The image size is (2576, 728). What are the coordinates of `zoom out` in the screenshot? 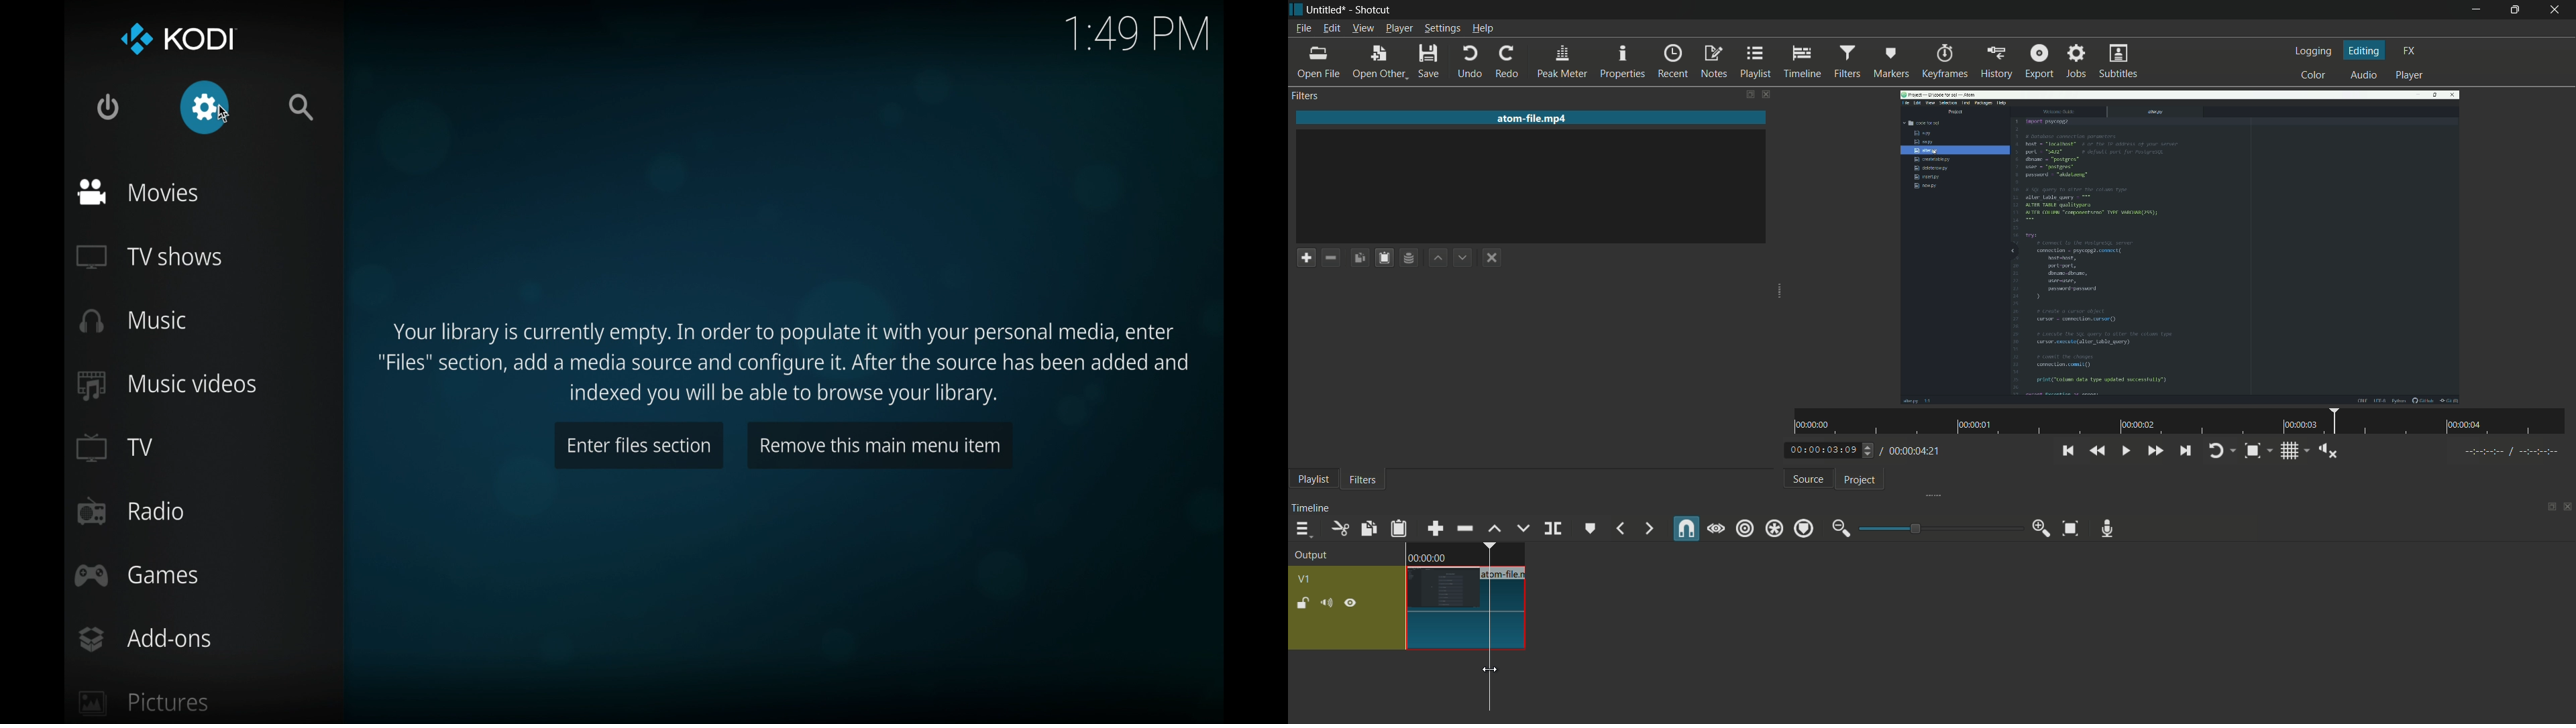 It's located at (1841, 526).